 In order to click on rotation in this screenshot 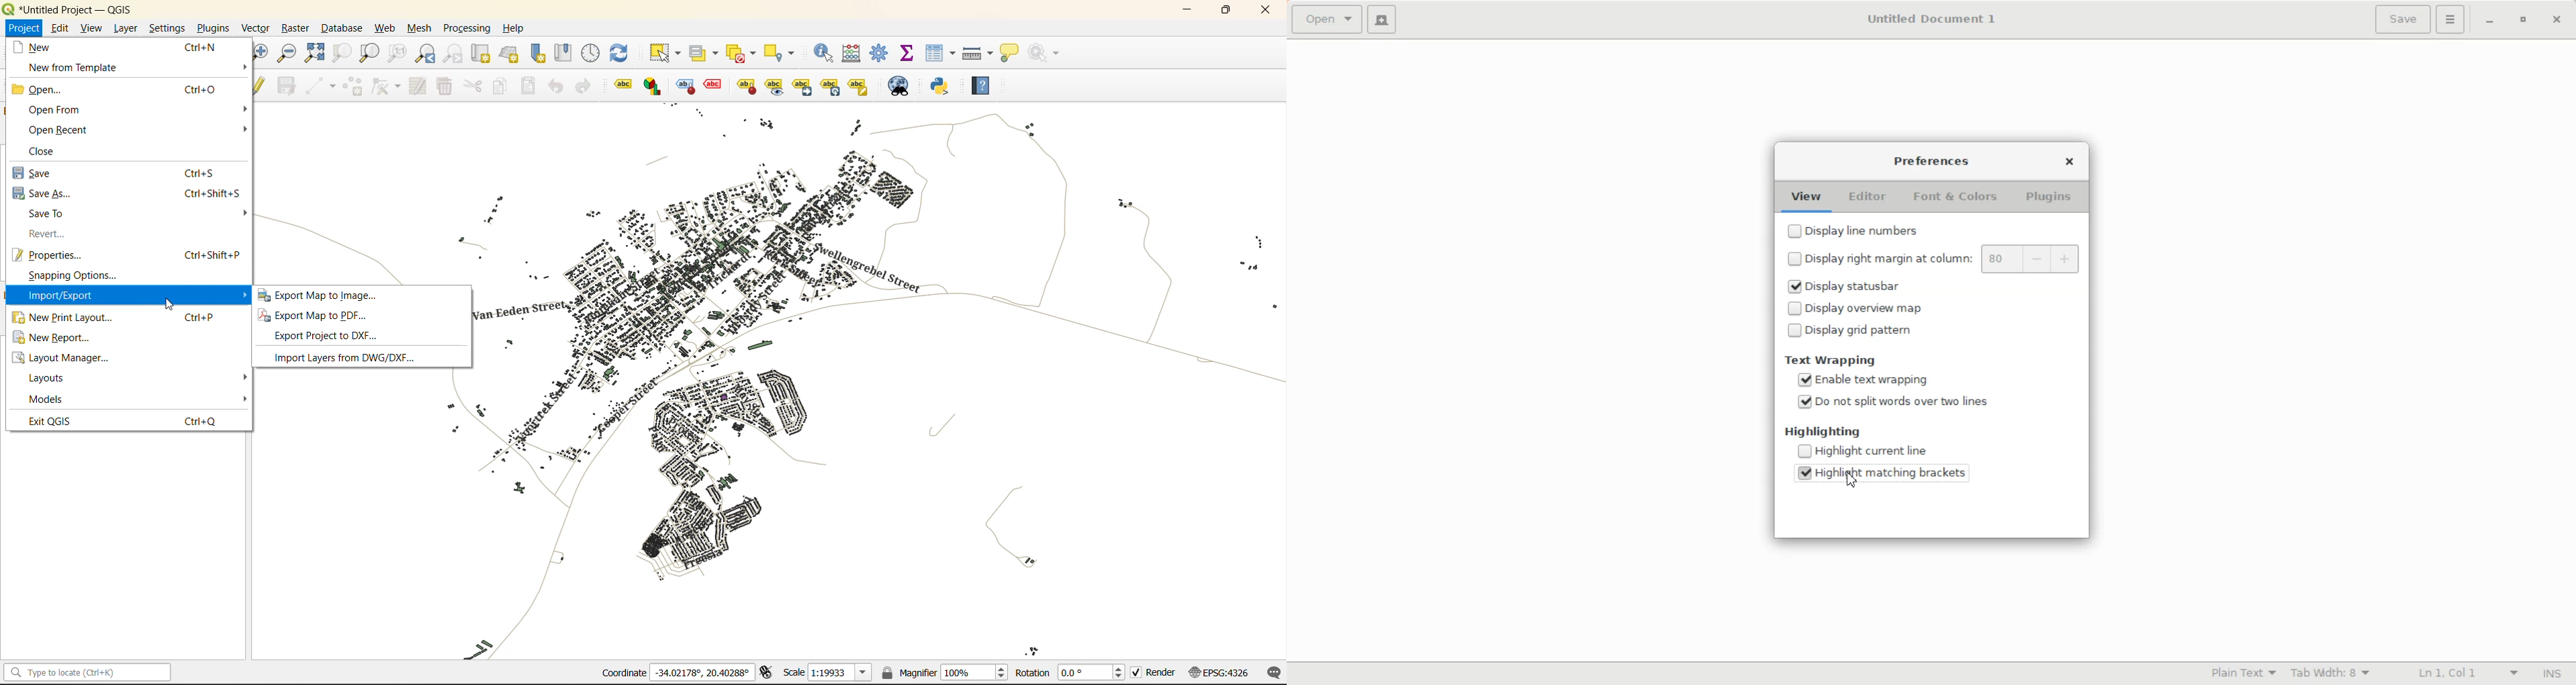, I will do `click(1070, 672)`.